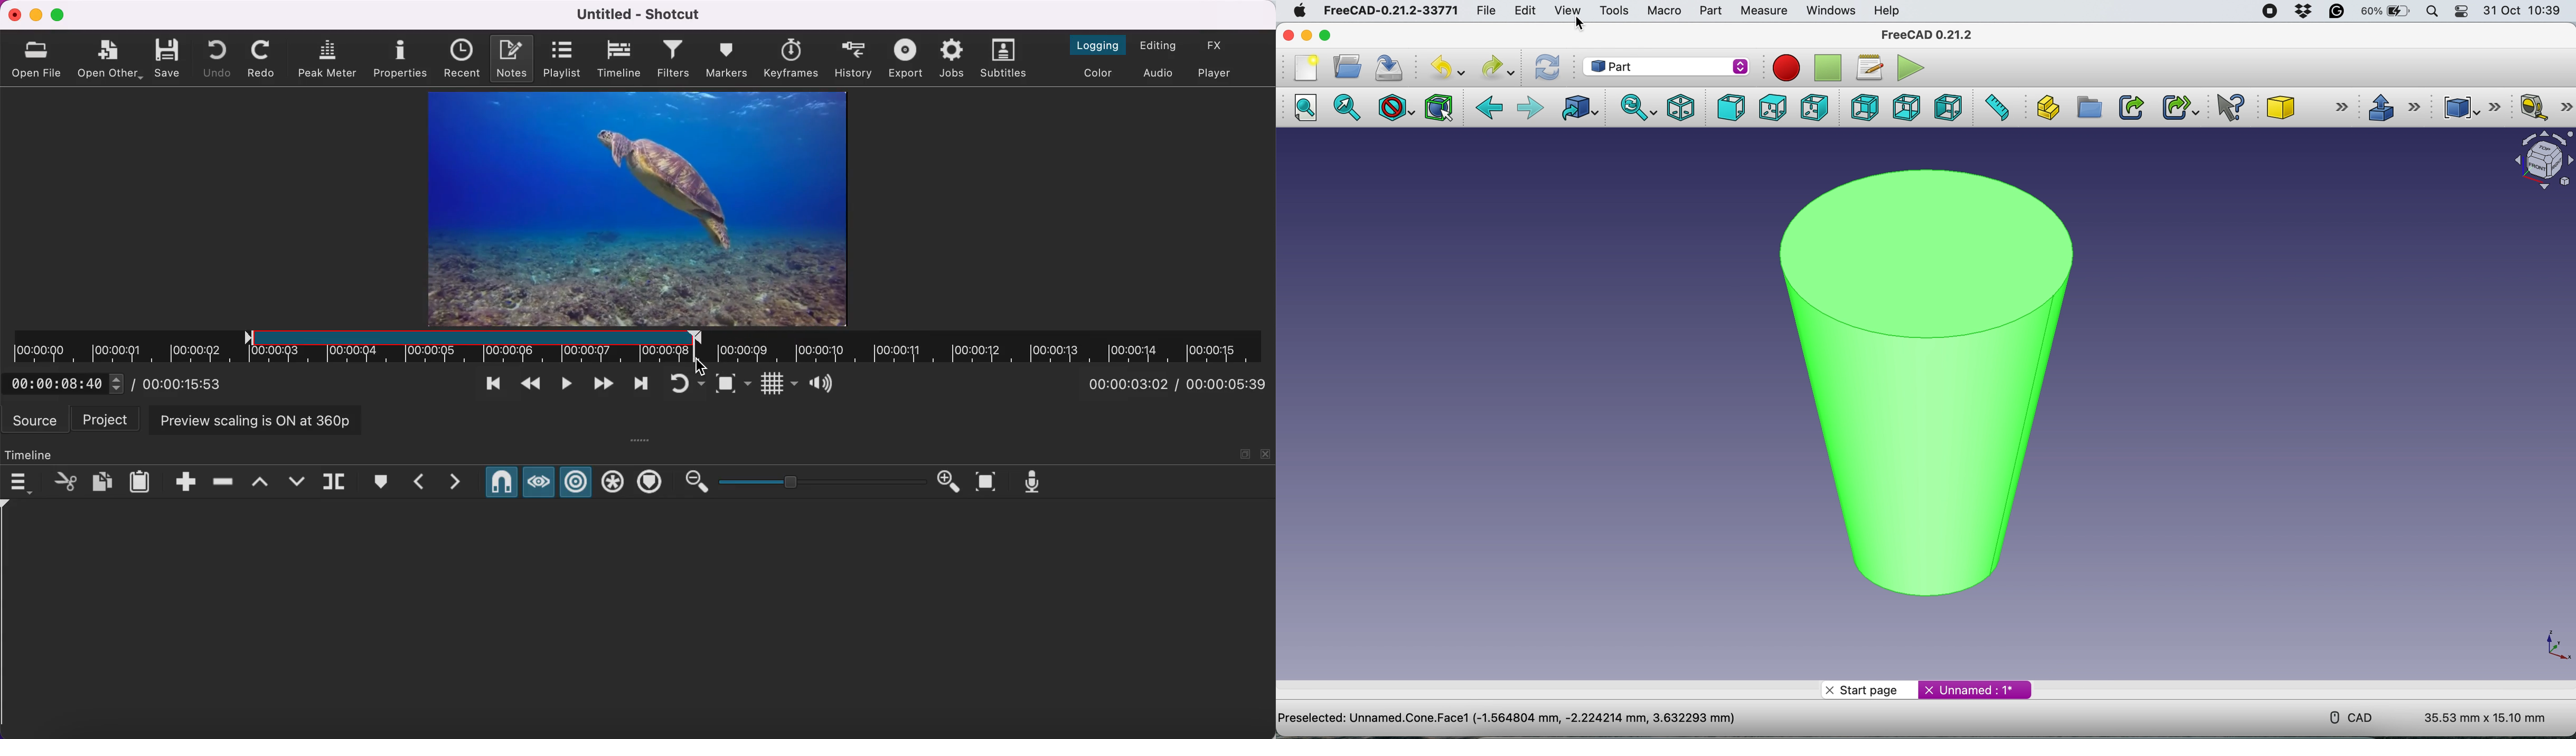  What do you see at coordinates (2089, 108) in the screenshot?
I see `create group` at bounding box center [2089, 108].